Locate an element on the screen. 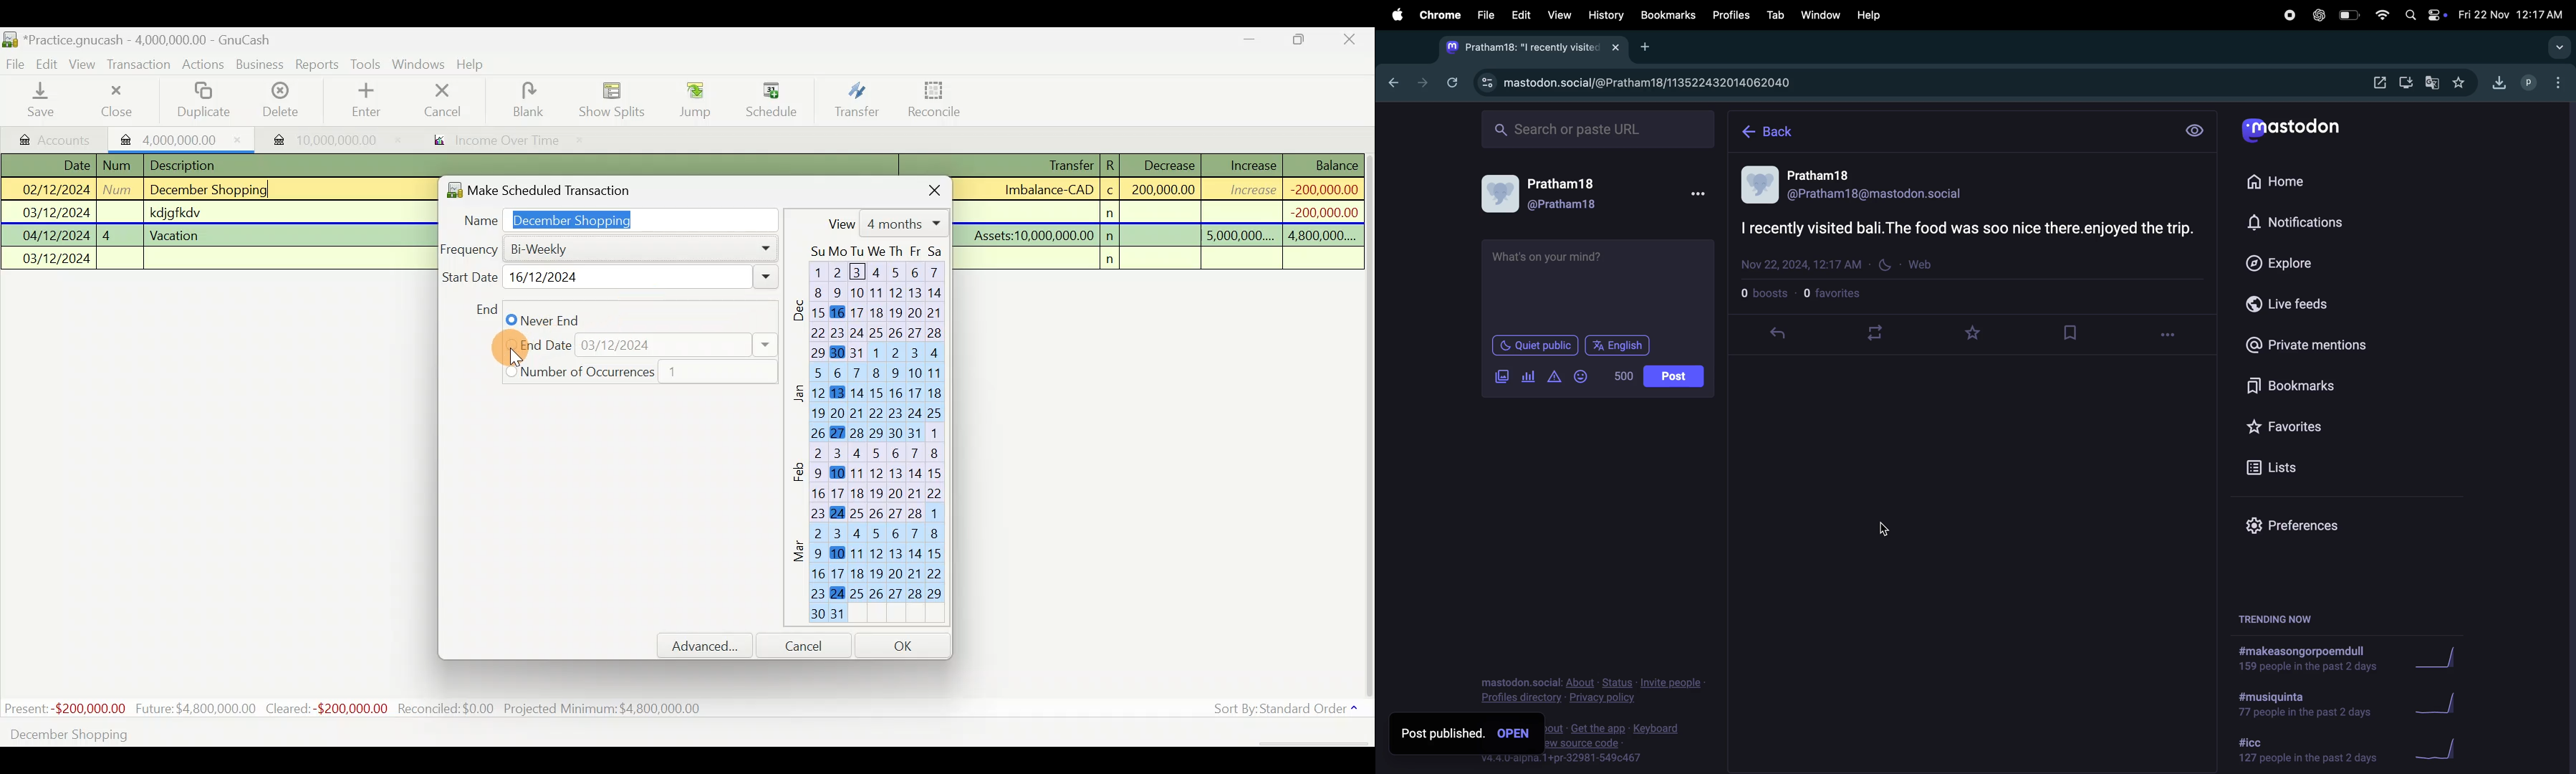  Make scheduled transaction is located at coordinates (562, 187).